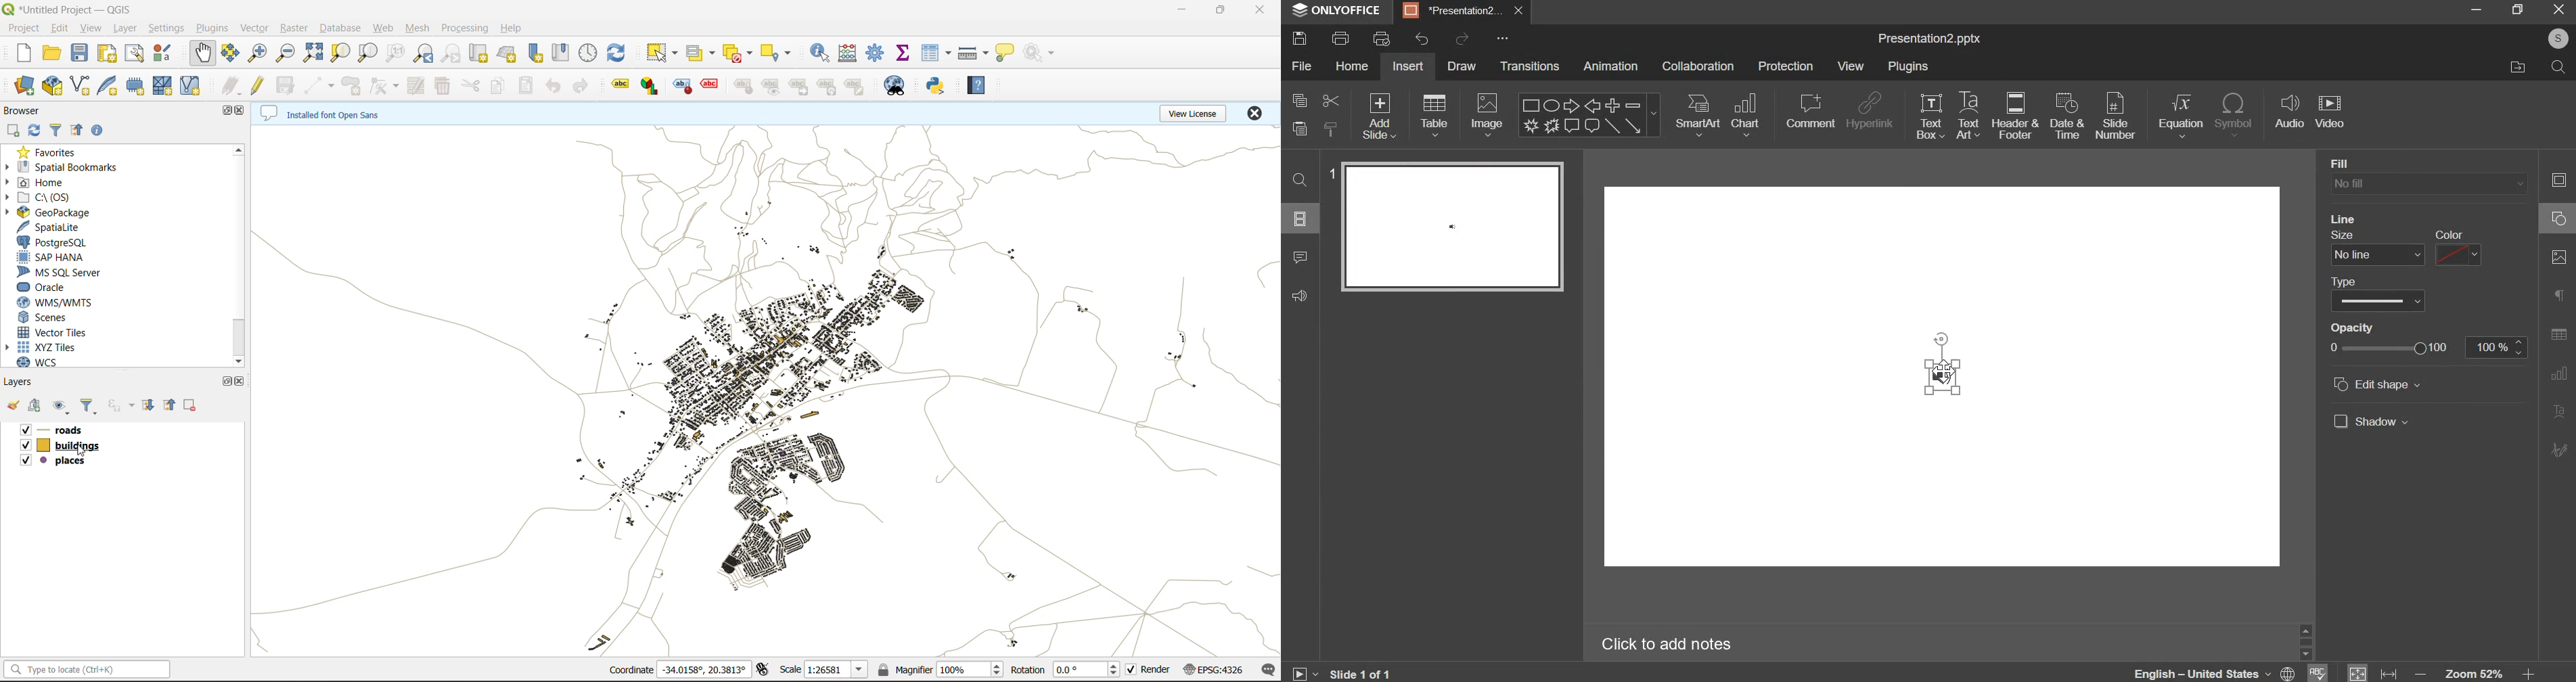 This screenshot has height=700, width=2576. I want to click on scroll up, so click(2305, 631).